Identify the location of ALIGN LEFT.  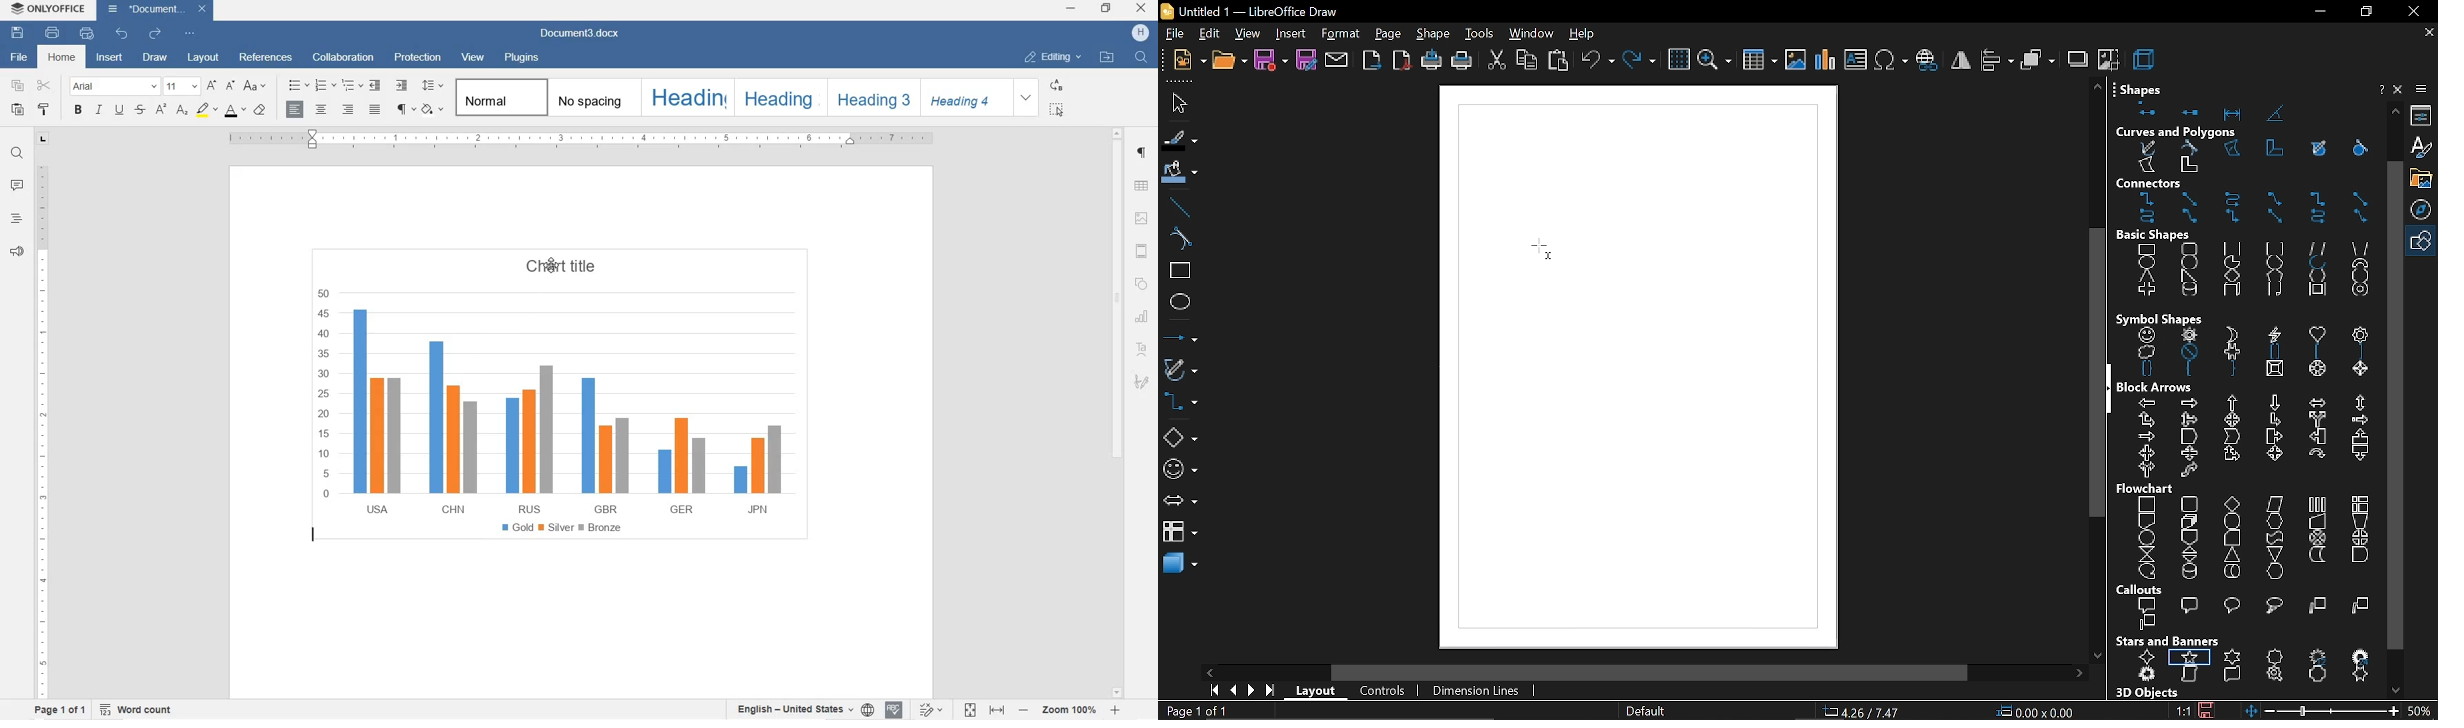
(294, 111).